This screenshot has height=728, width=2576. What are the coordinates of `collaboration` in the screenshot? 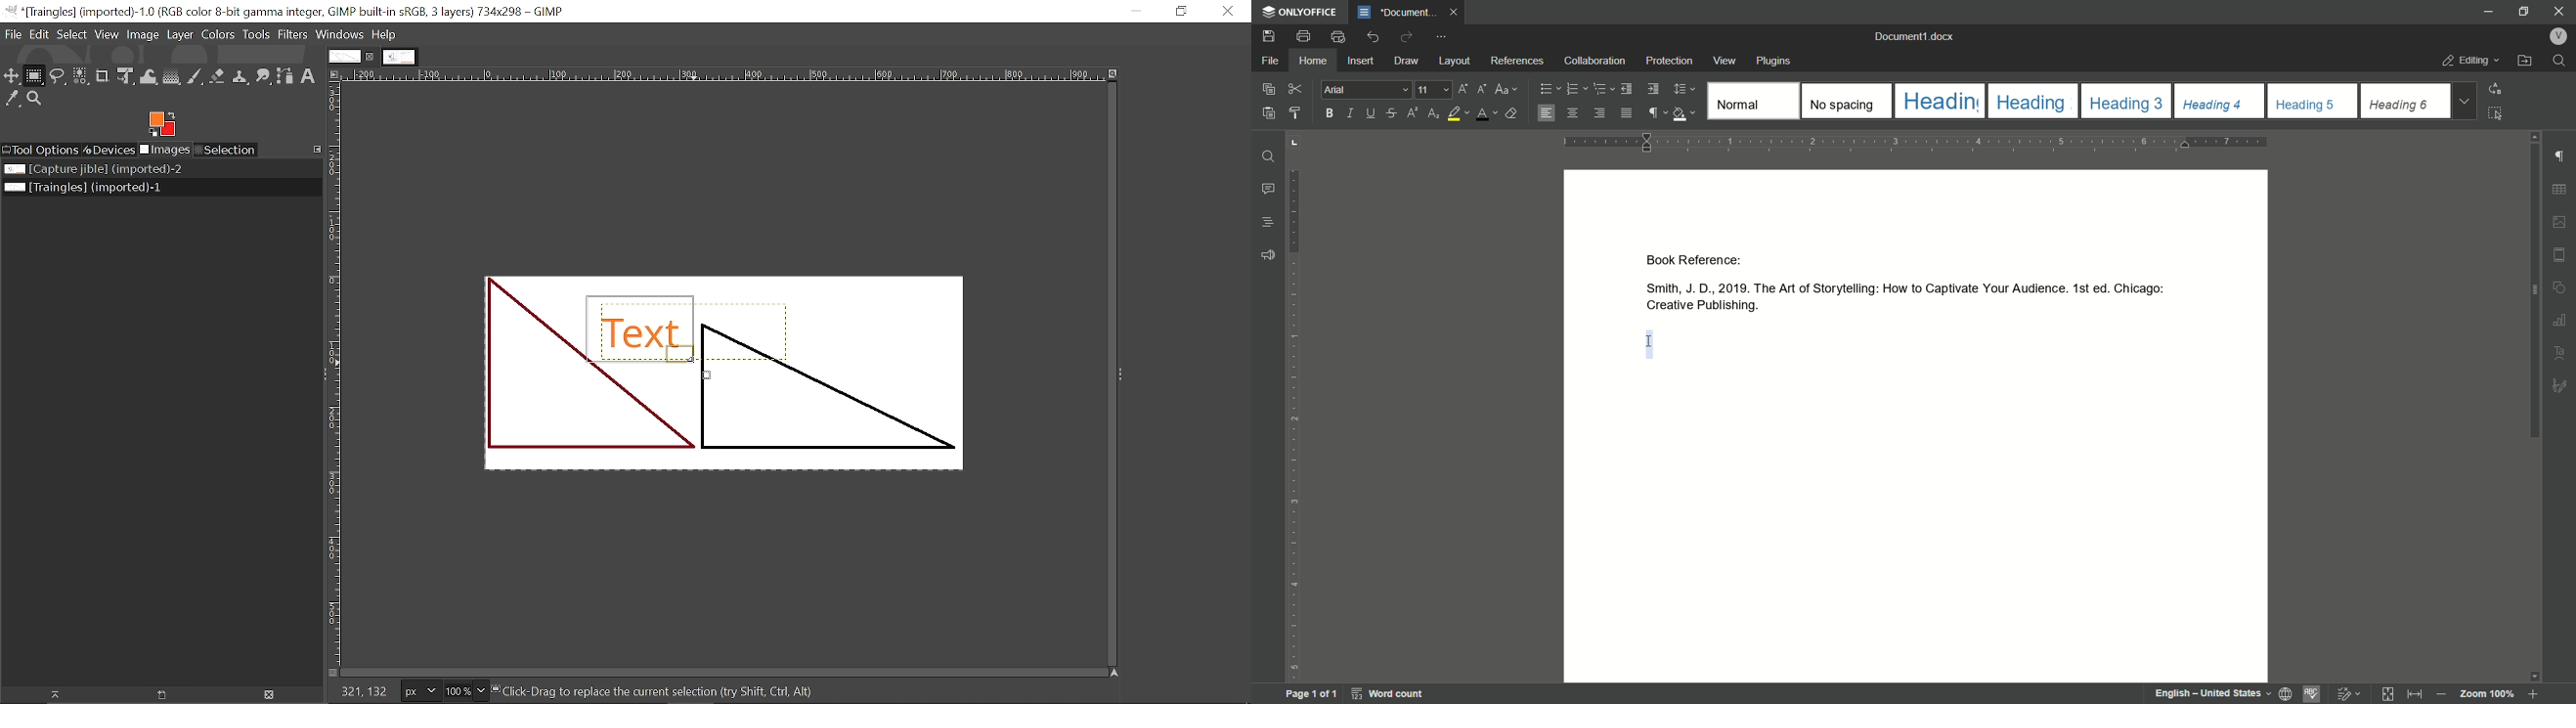 It's located at (1598, 61).